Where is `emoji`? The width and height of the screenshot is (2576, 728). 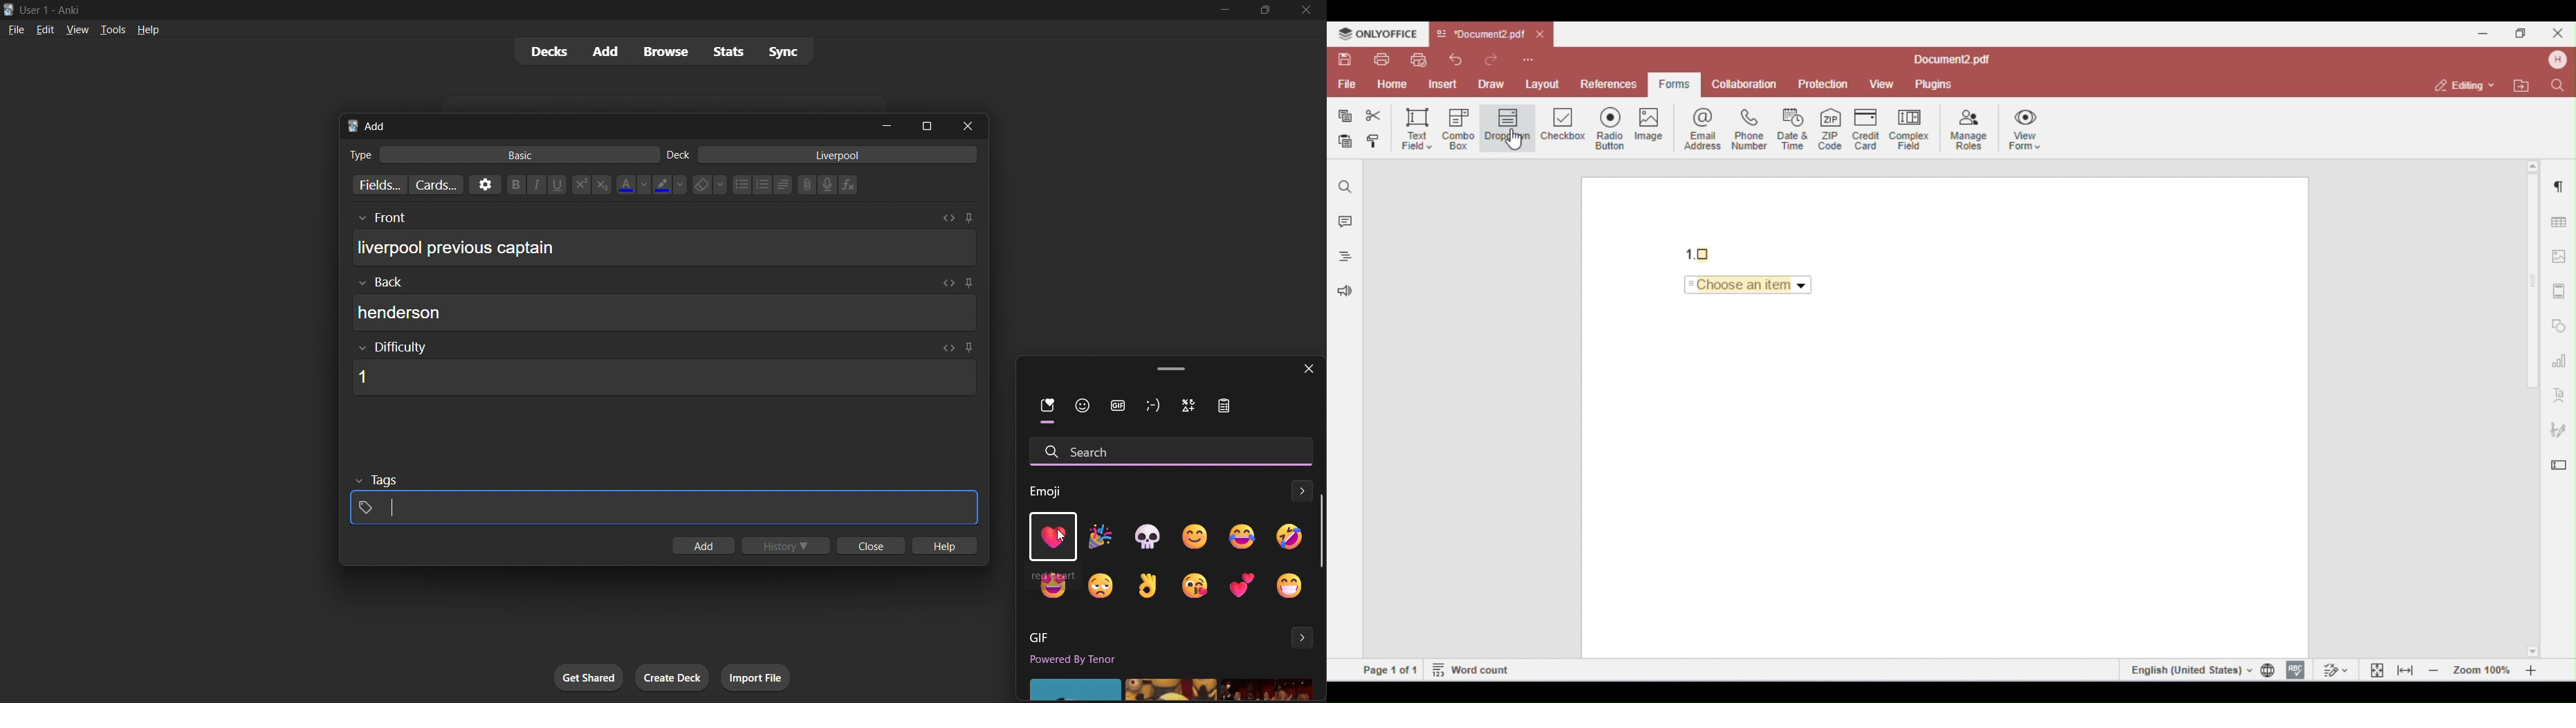
emoji is located at coordinates (1050, 586).